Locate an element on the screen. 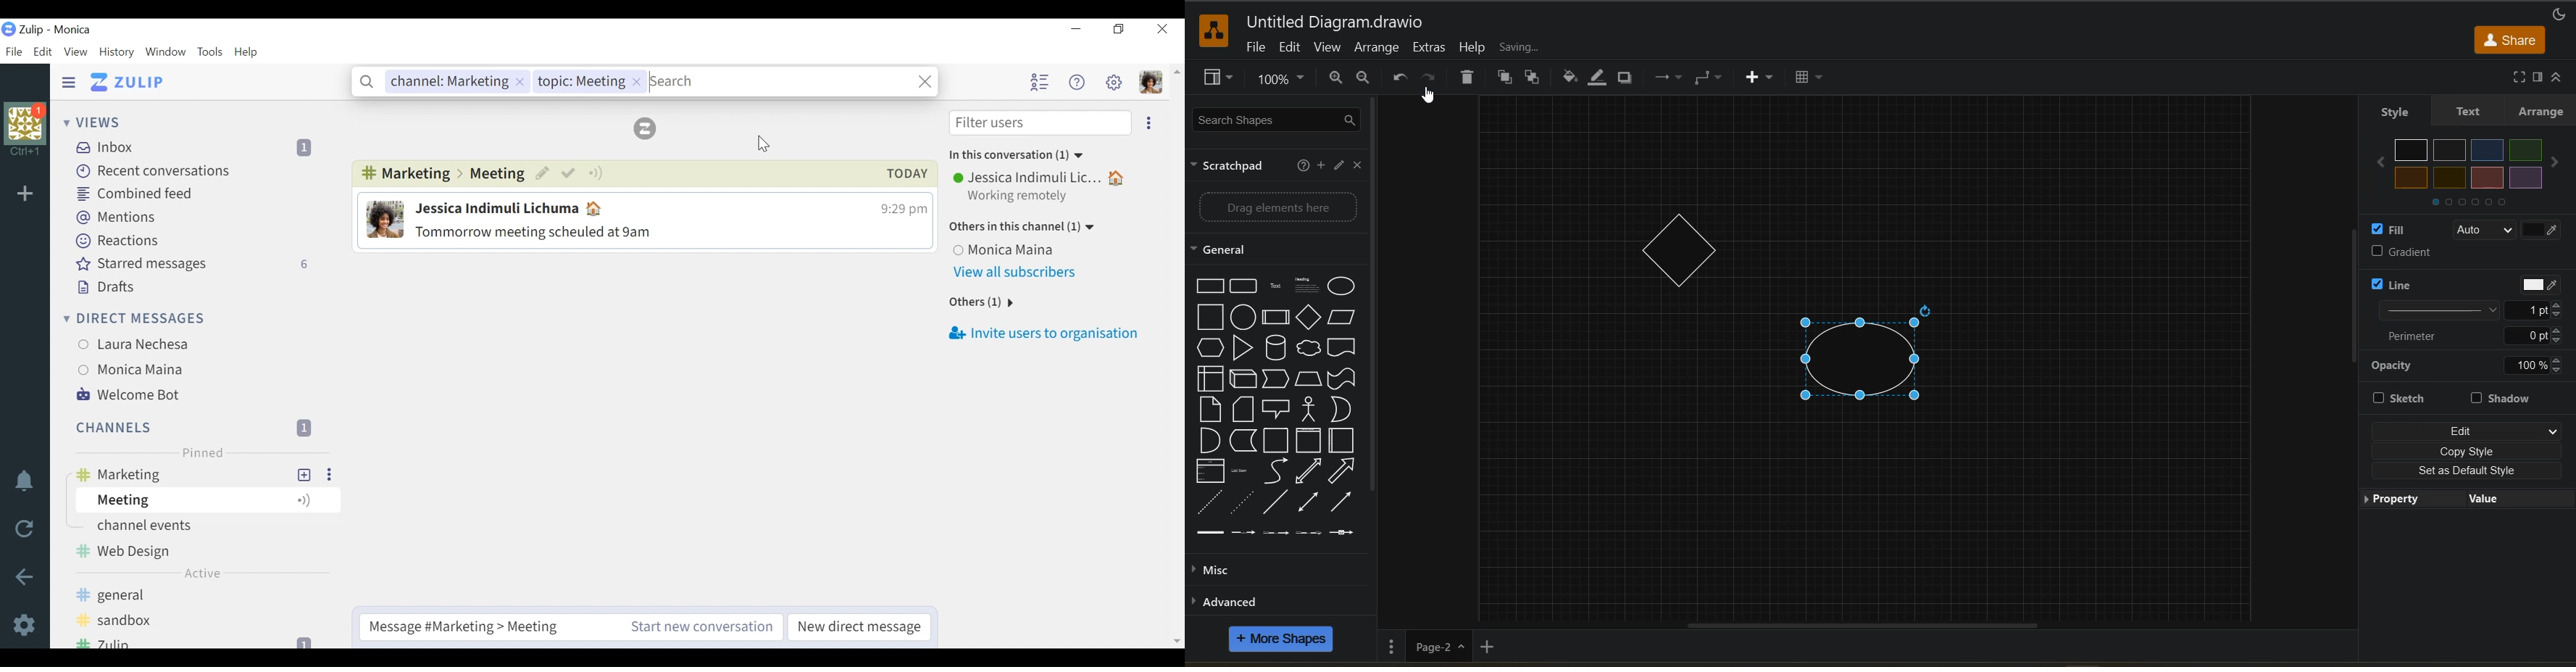  rounded rectangle is located at coordinates (1242, 284).